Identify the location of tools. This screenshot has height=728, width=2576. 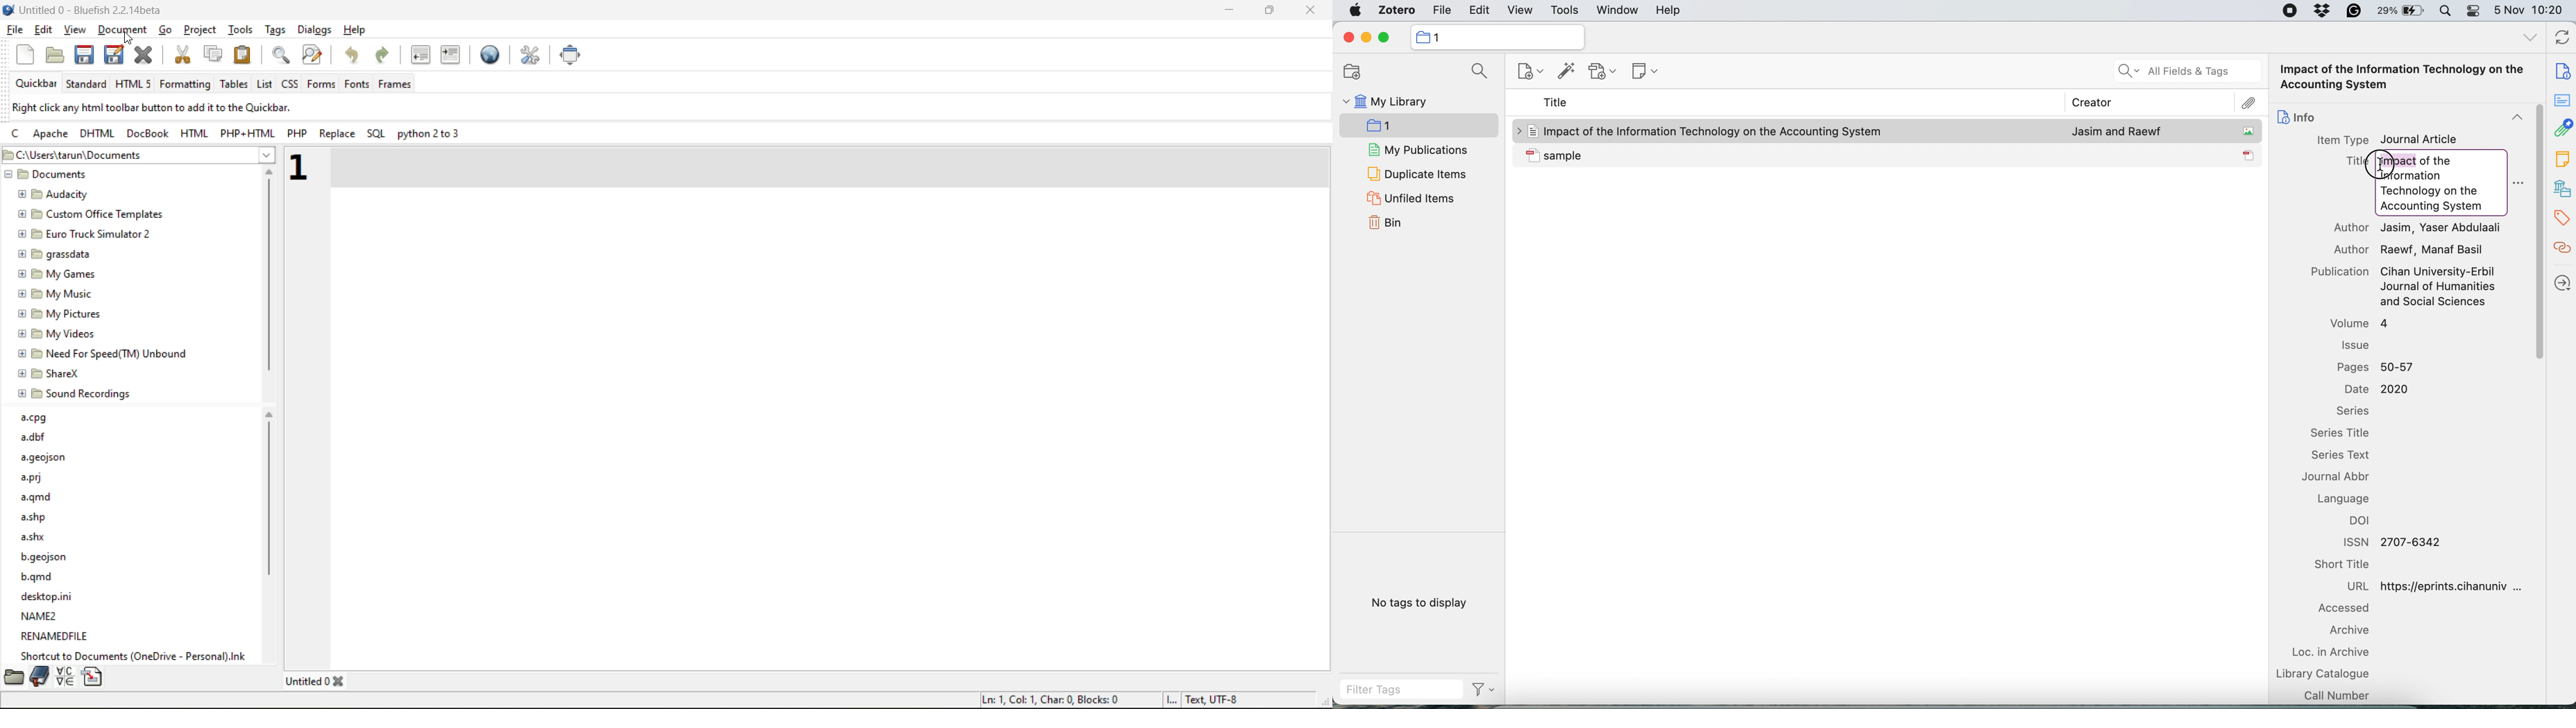
(242, 29).